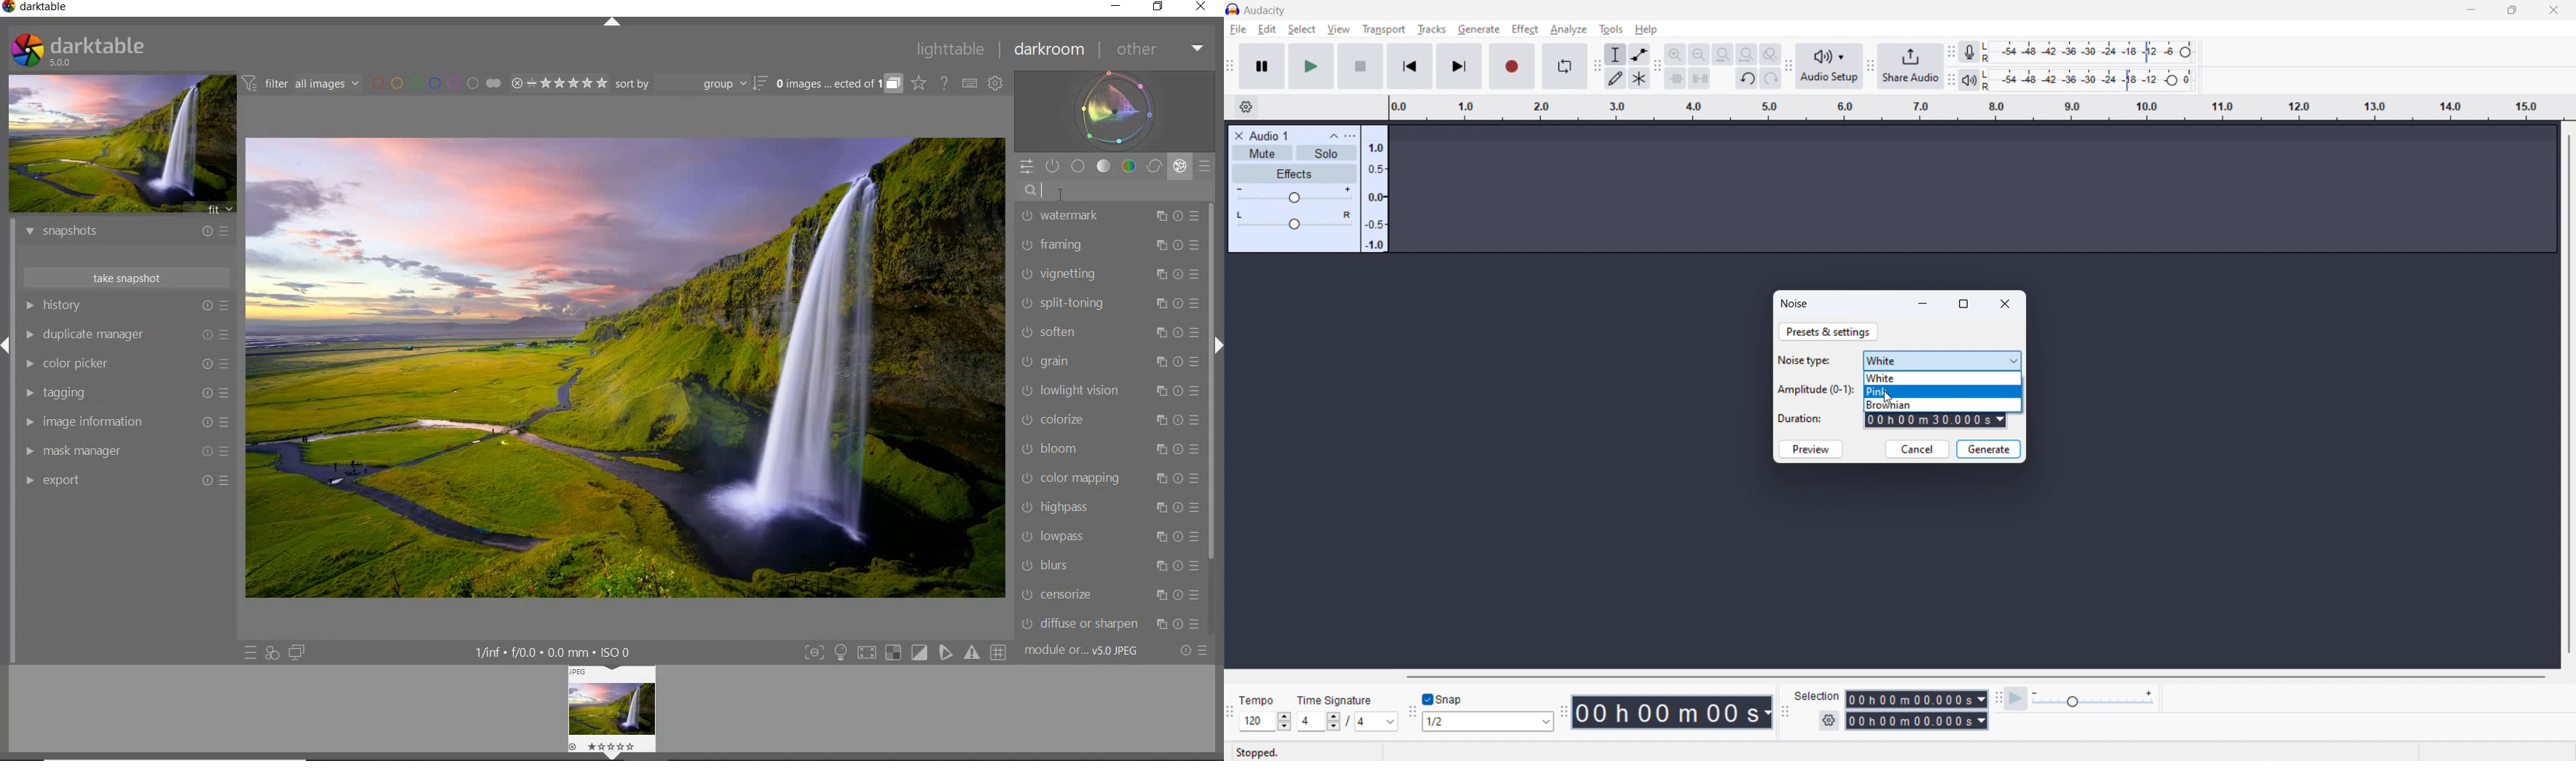  Describe the element at coordinates (1042, 192) in the screenshot. I see `EDITOR` at that location.